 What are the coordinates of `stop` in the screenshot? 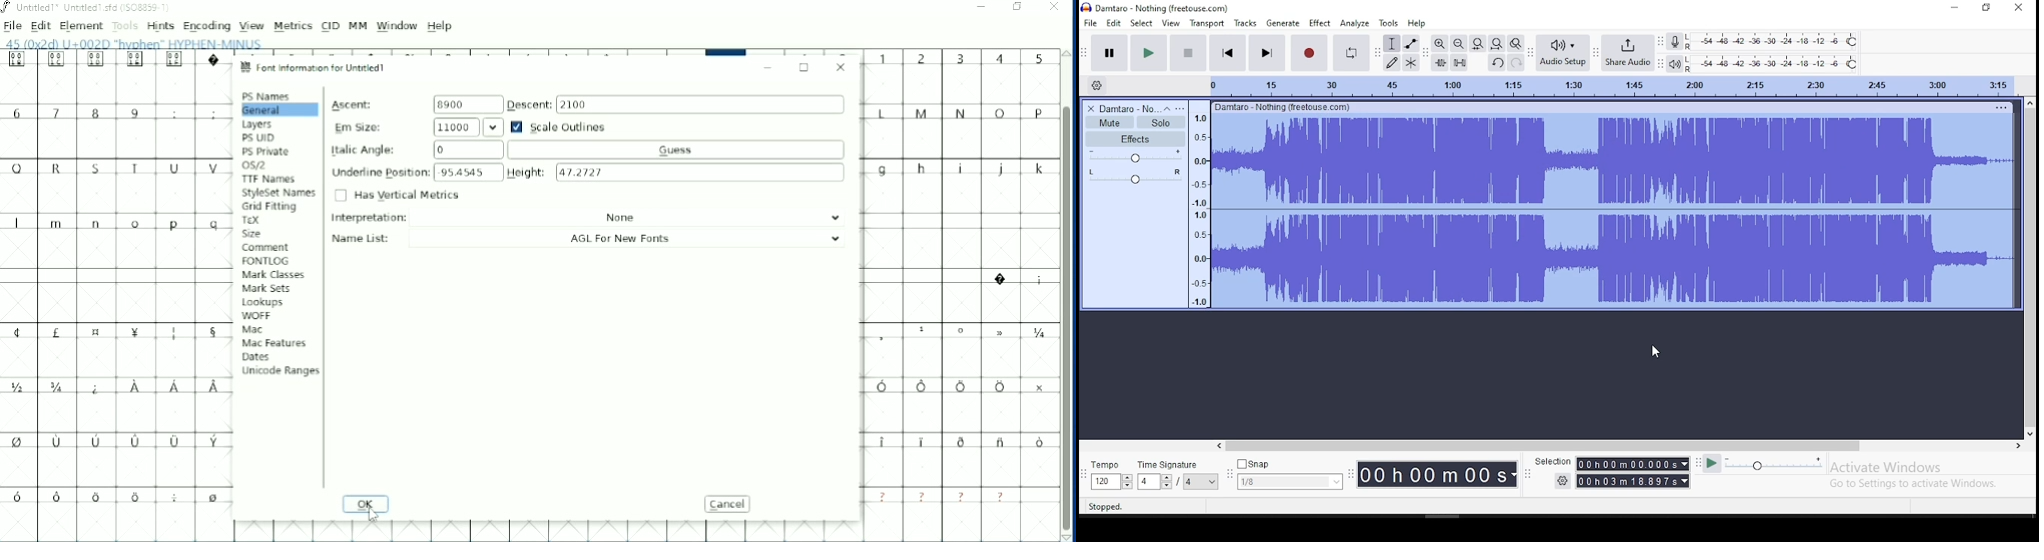 It's located at (1190, 53).